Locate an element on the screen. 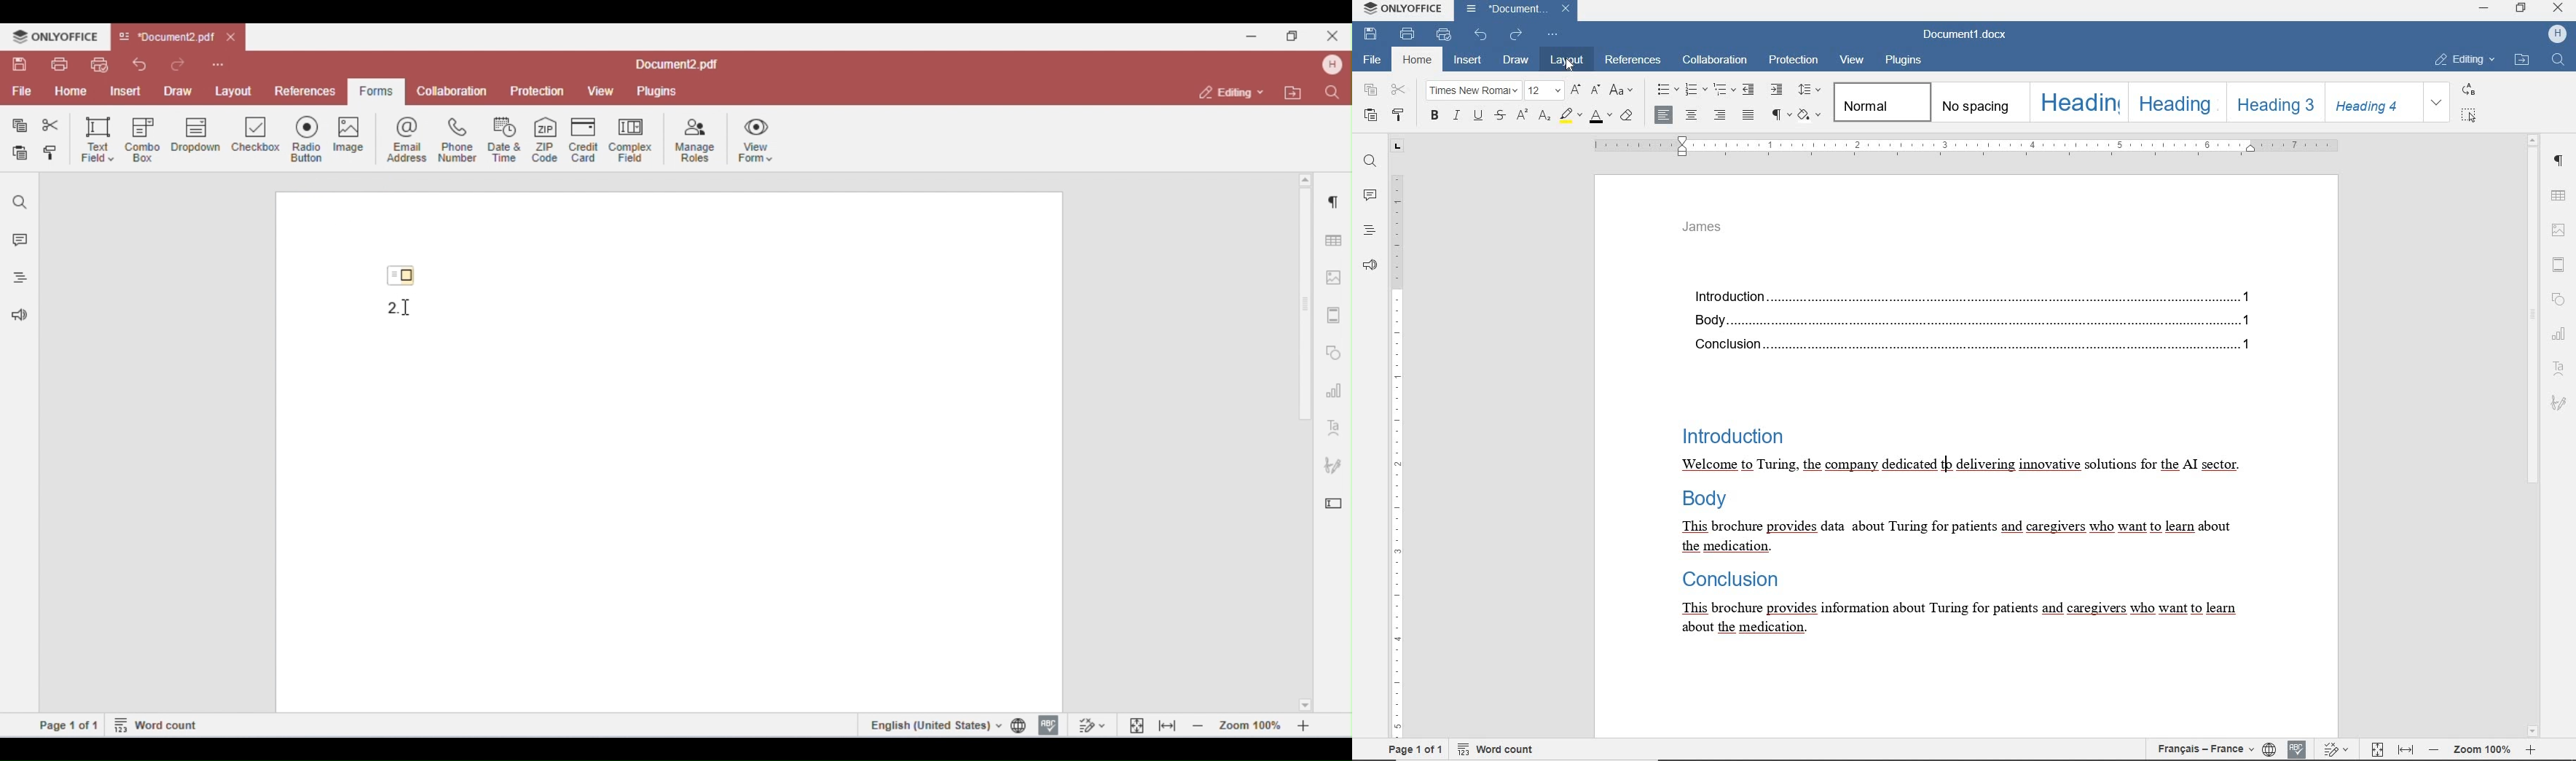 The height and width of the screenshot is (784, 2576). font size is located at coordinates (1542, 90).